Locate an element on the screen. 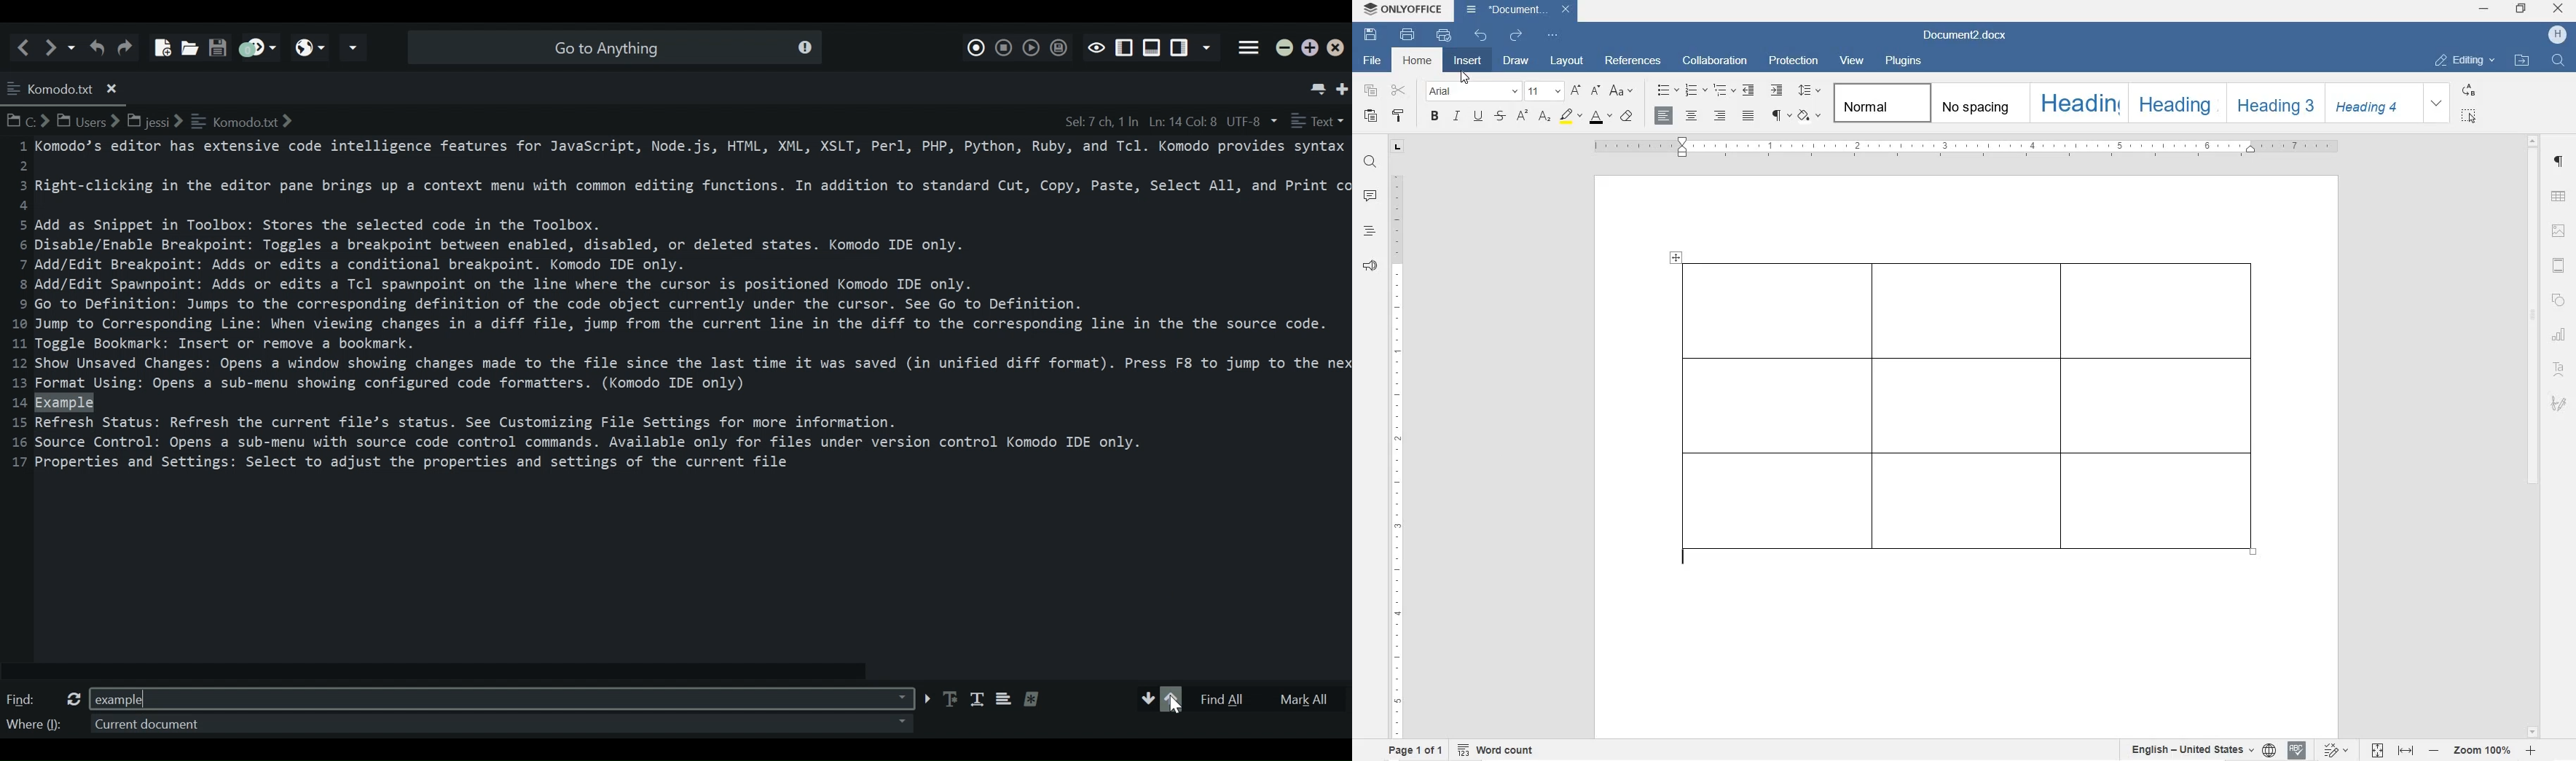 The width and height of the screenshot is (2576, 784). feedback & support is located at coordinates (1370, 268).